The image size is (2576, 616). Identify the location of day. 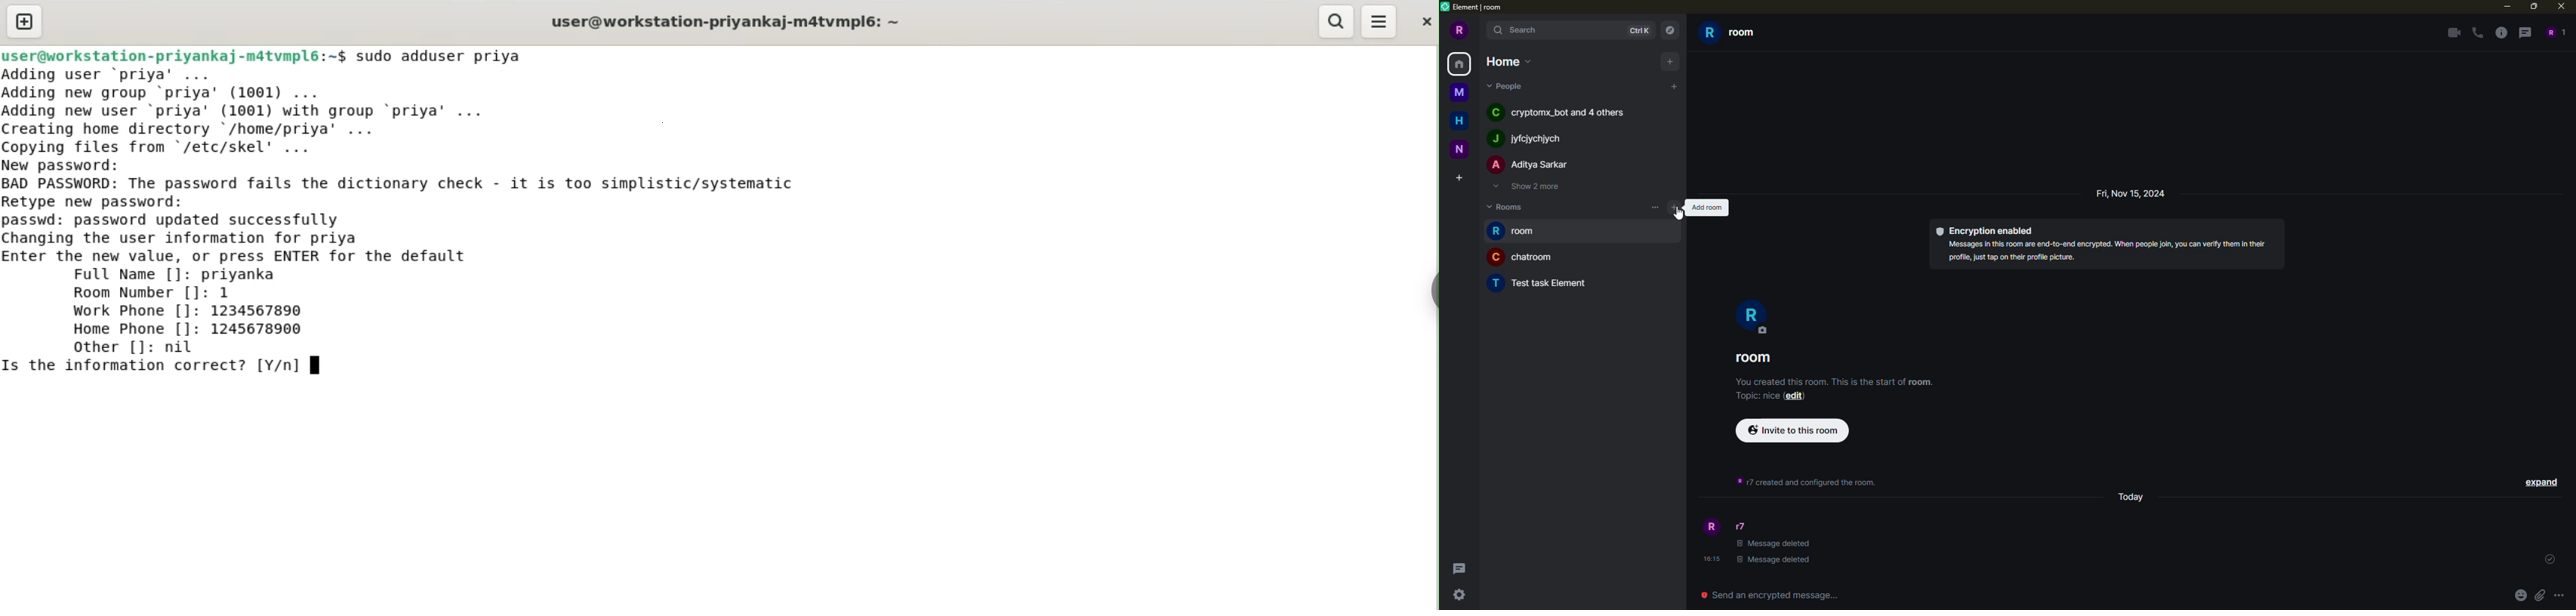
(2134, 193).